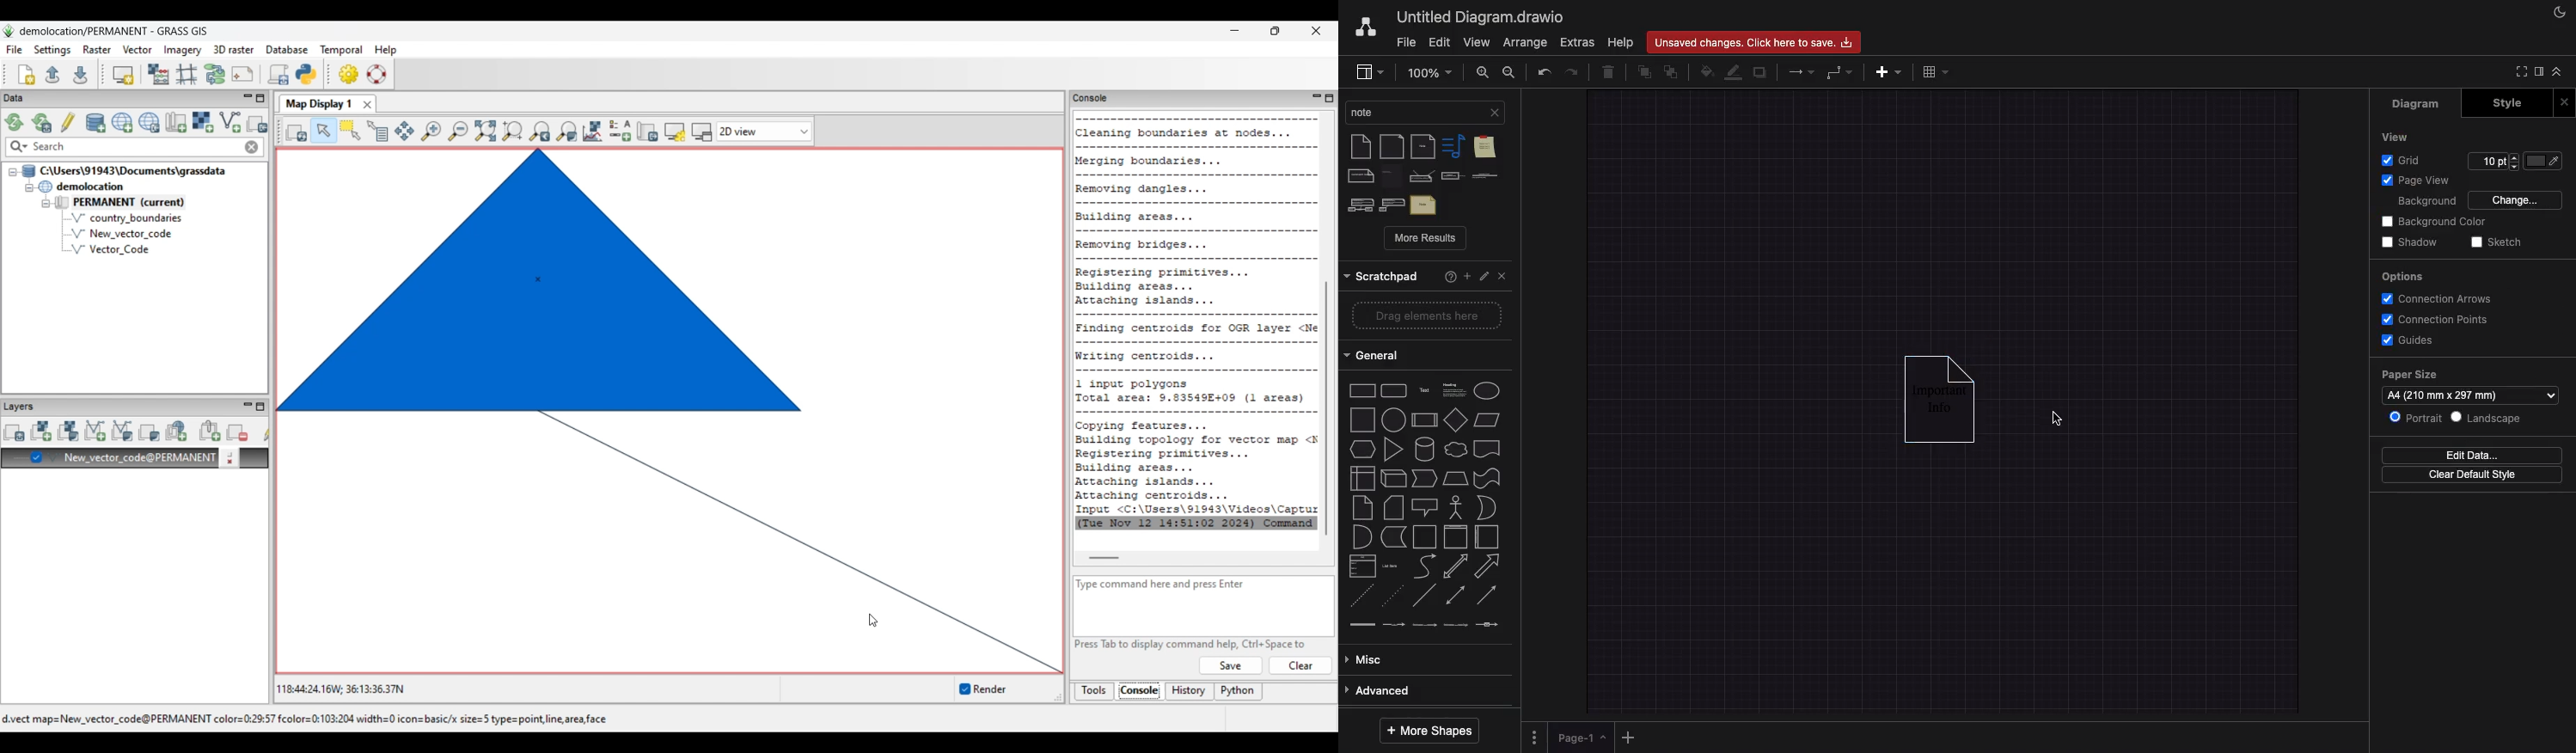 Image resolution: width=2576 pixels, height=756 pixels. What do you see at coordinates (1488, 390) in the screenshot?
I see `ellipse` at bounding box center [1488, 390].